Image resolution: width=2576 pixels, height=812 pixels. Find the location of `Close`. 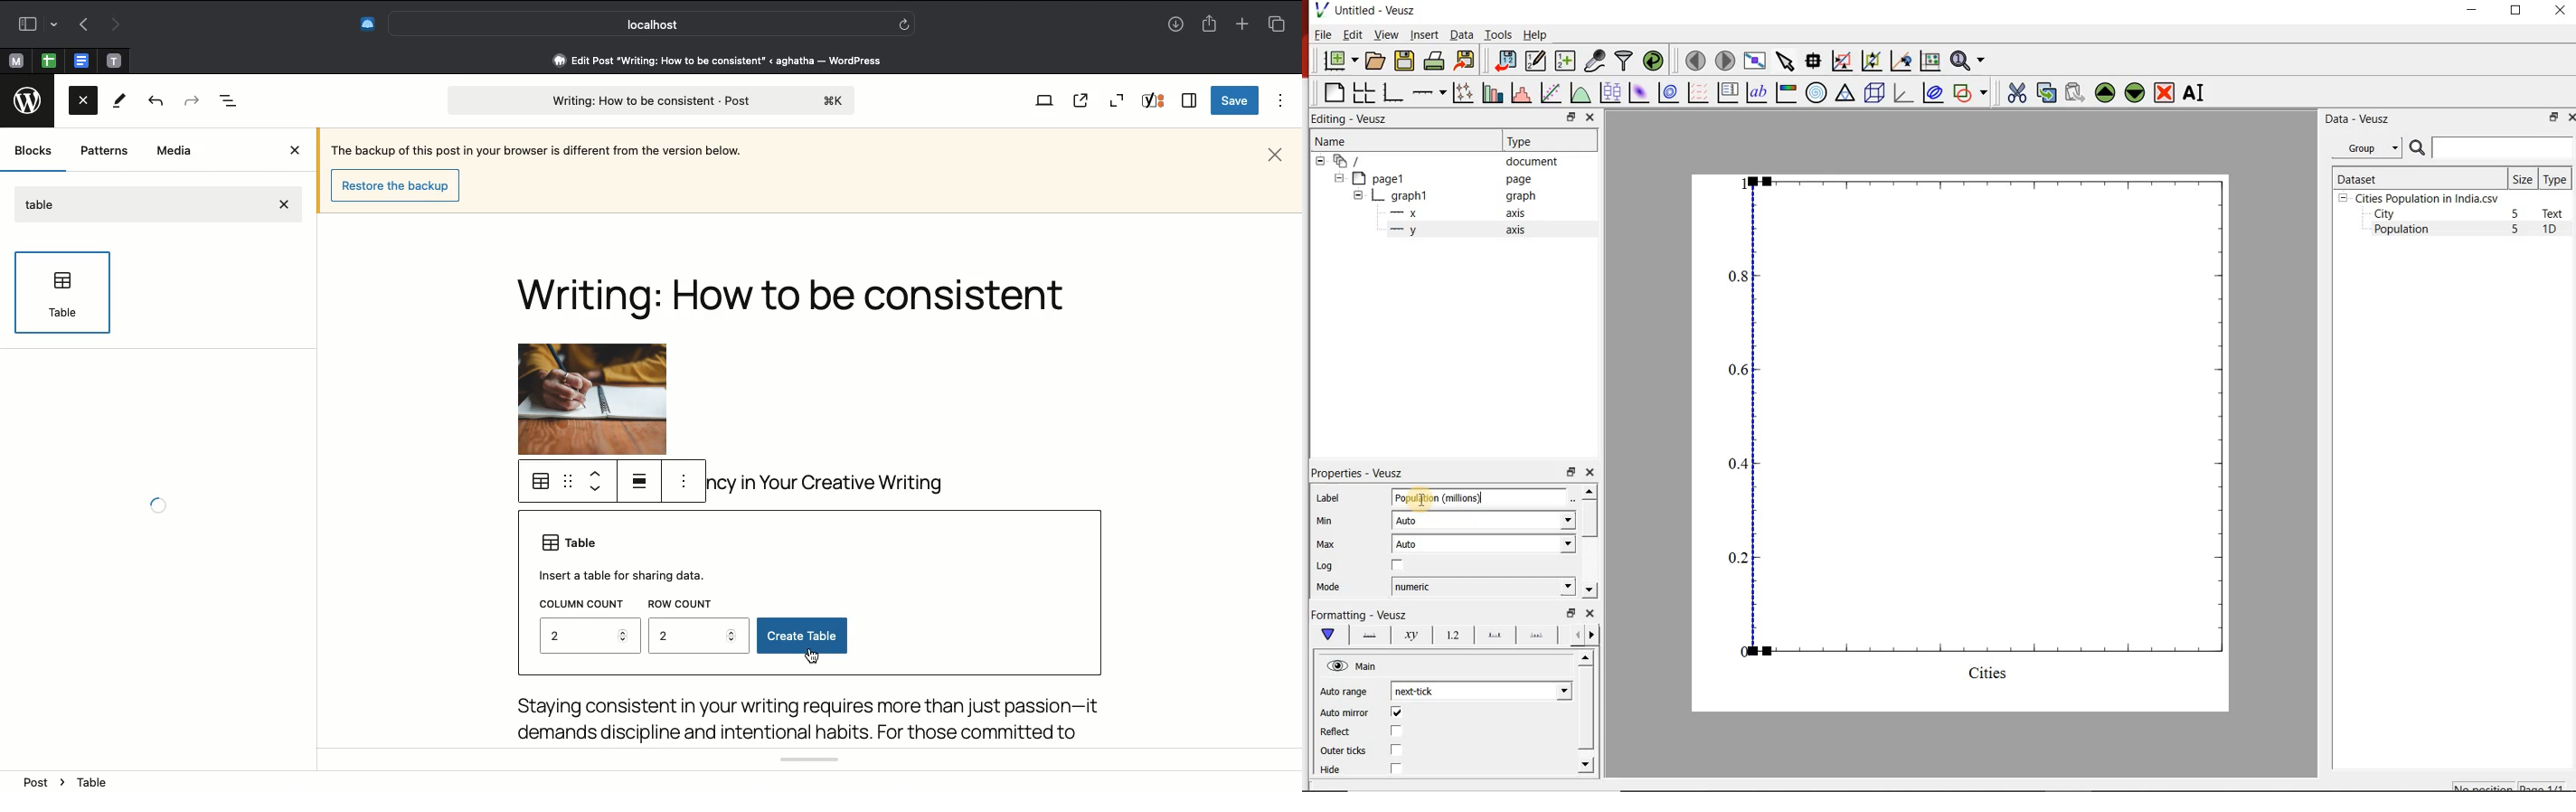

Close is located at coordinates (1275, 155).